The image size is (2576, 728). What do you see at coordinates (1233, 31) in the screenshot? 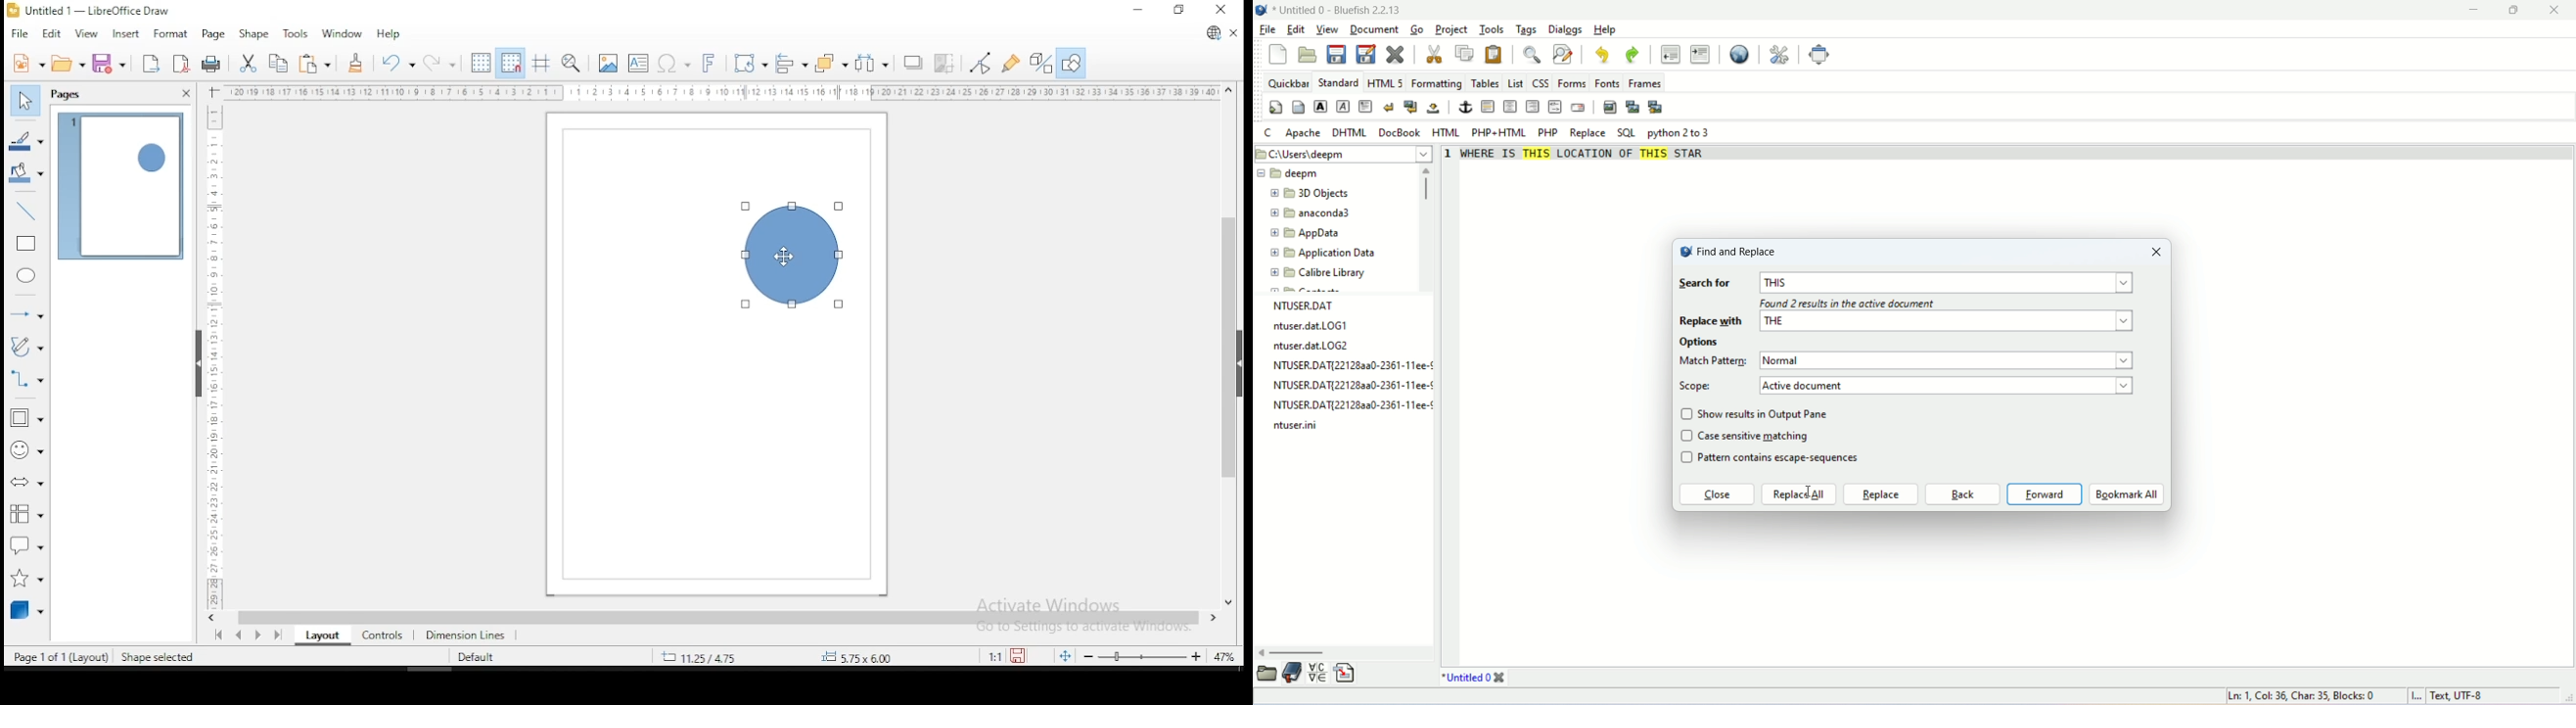
I see `close document` at bounding box center [1233, 31].